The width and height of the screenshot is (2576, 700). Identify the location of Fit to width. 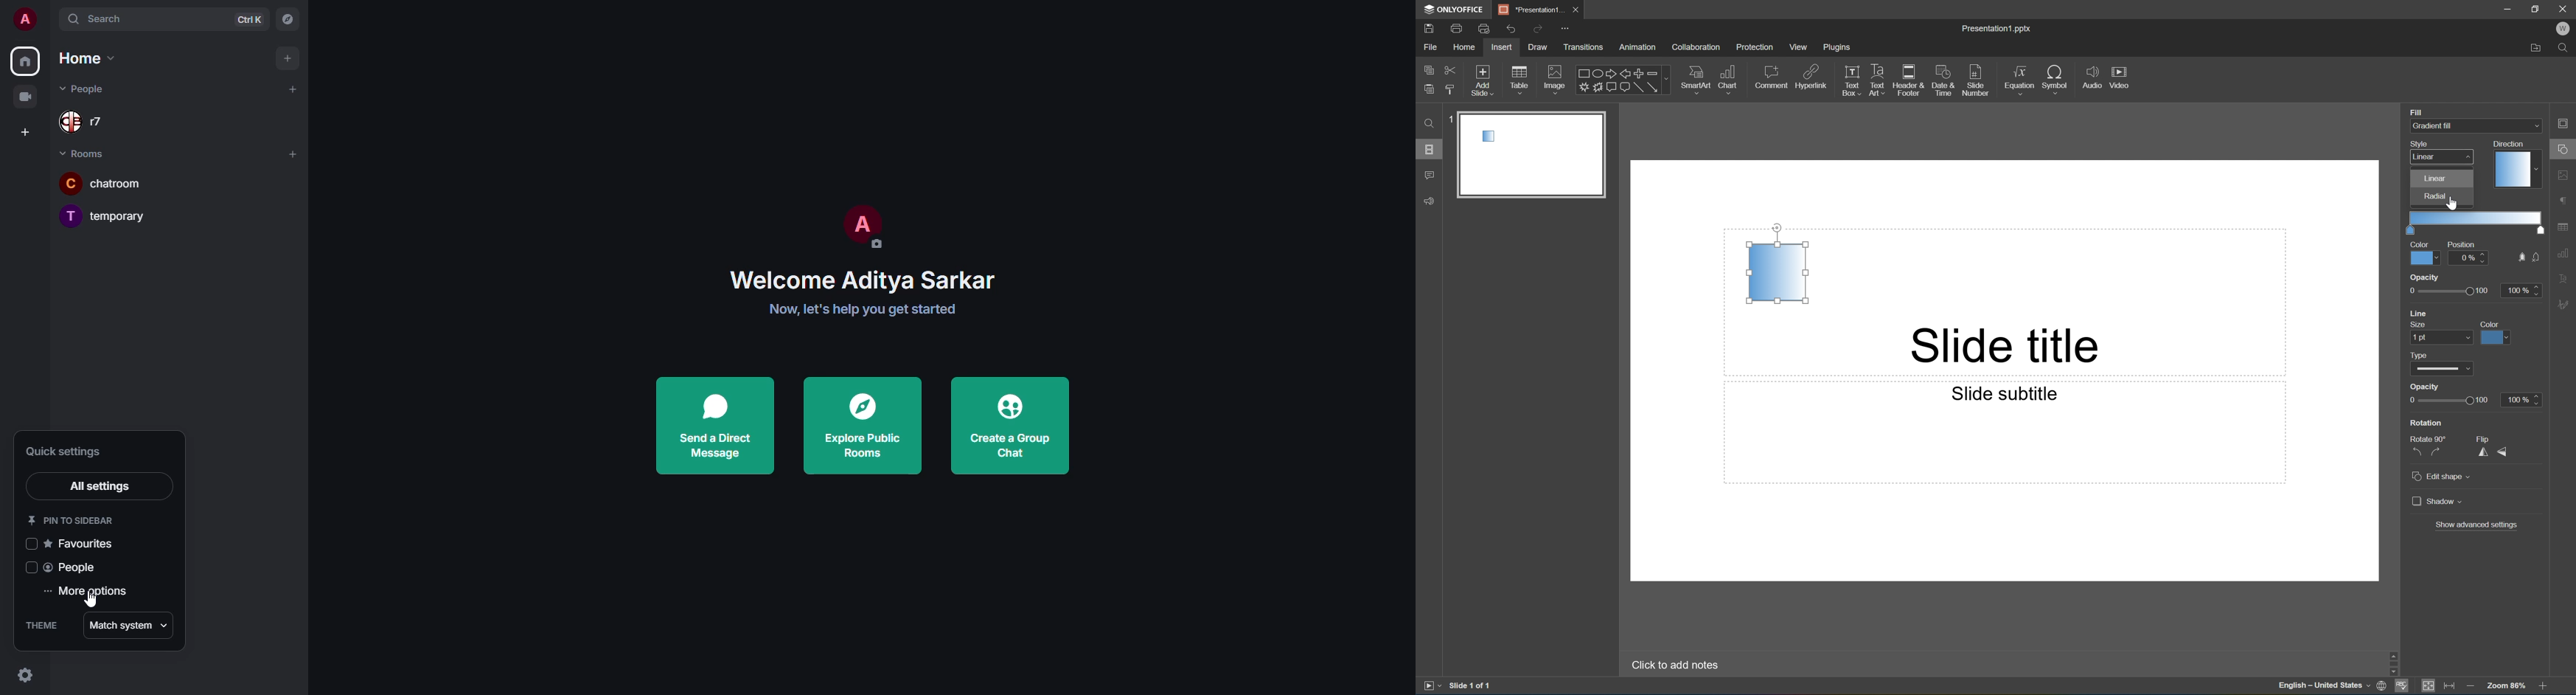
(2451, 685).